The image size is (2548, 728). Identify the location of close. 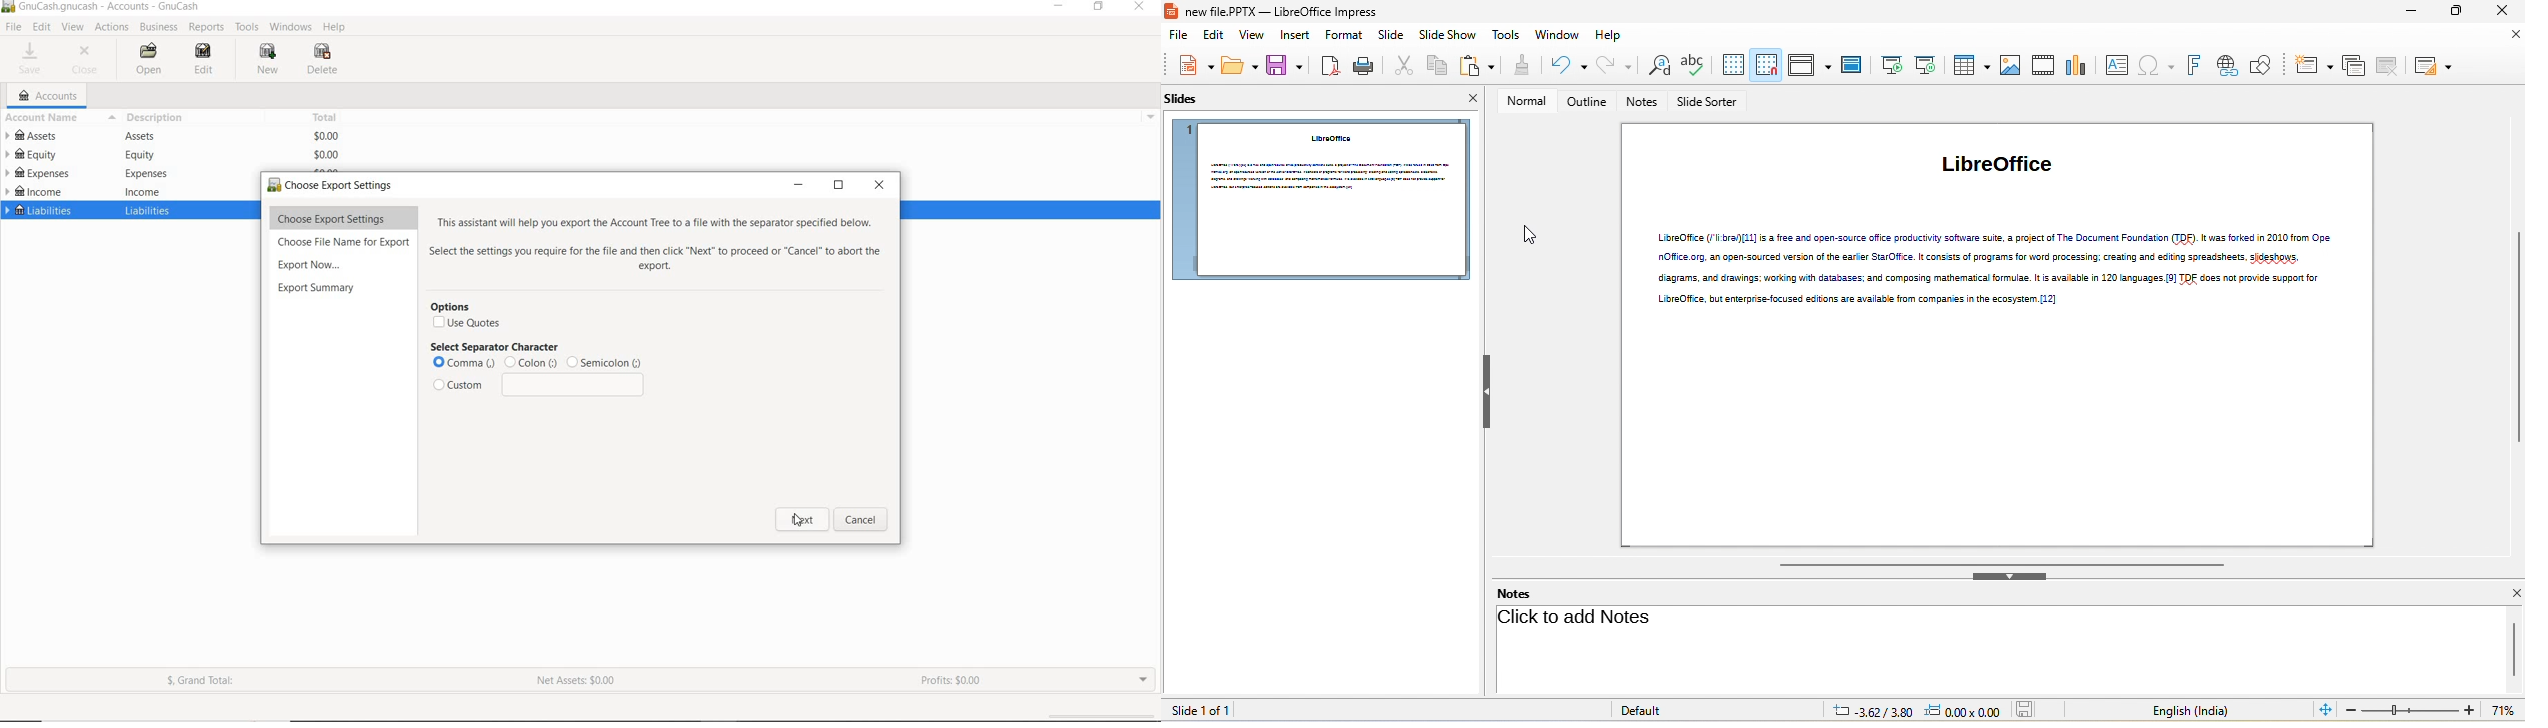
(2513, 37).